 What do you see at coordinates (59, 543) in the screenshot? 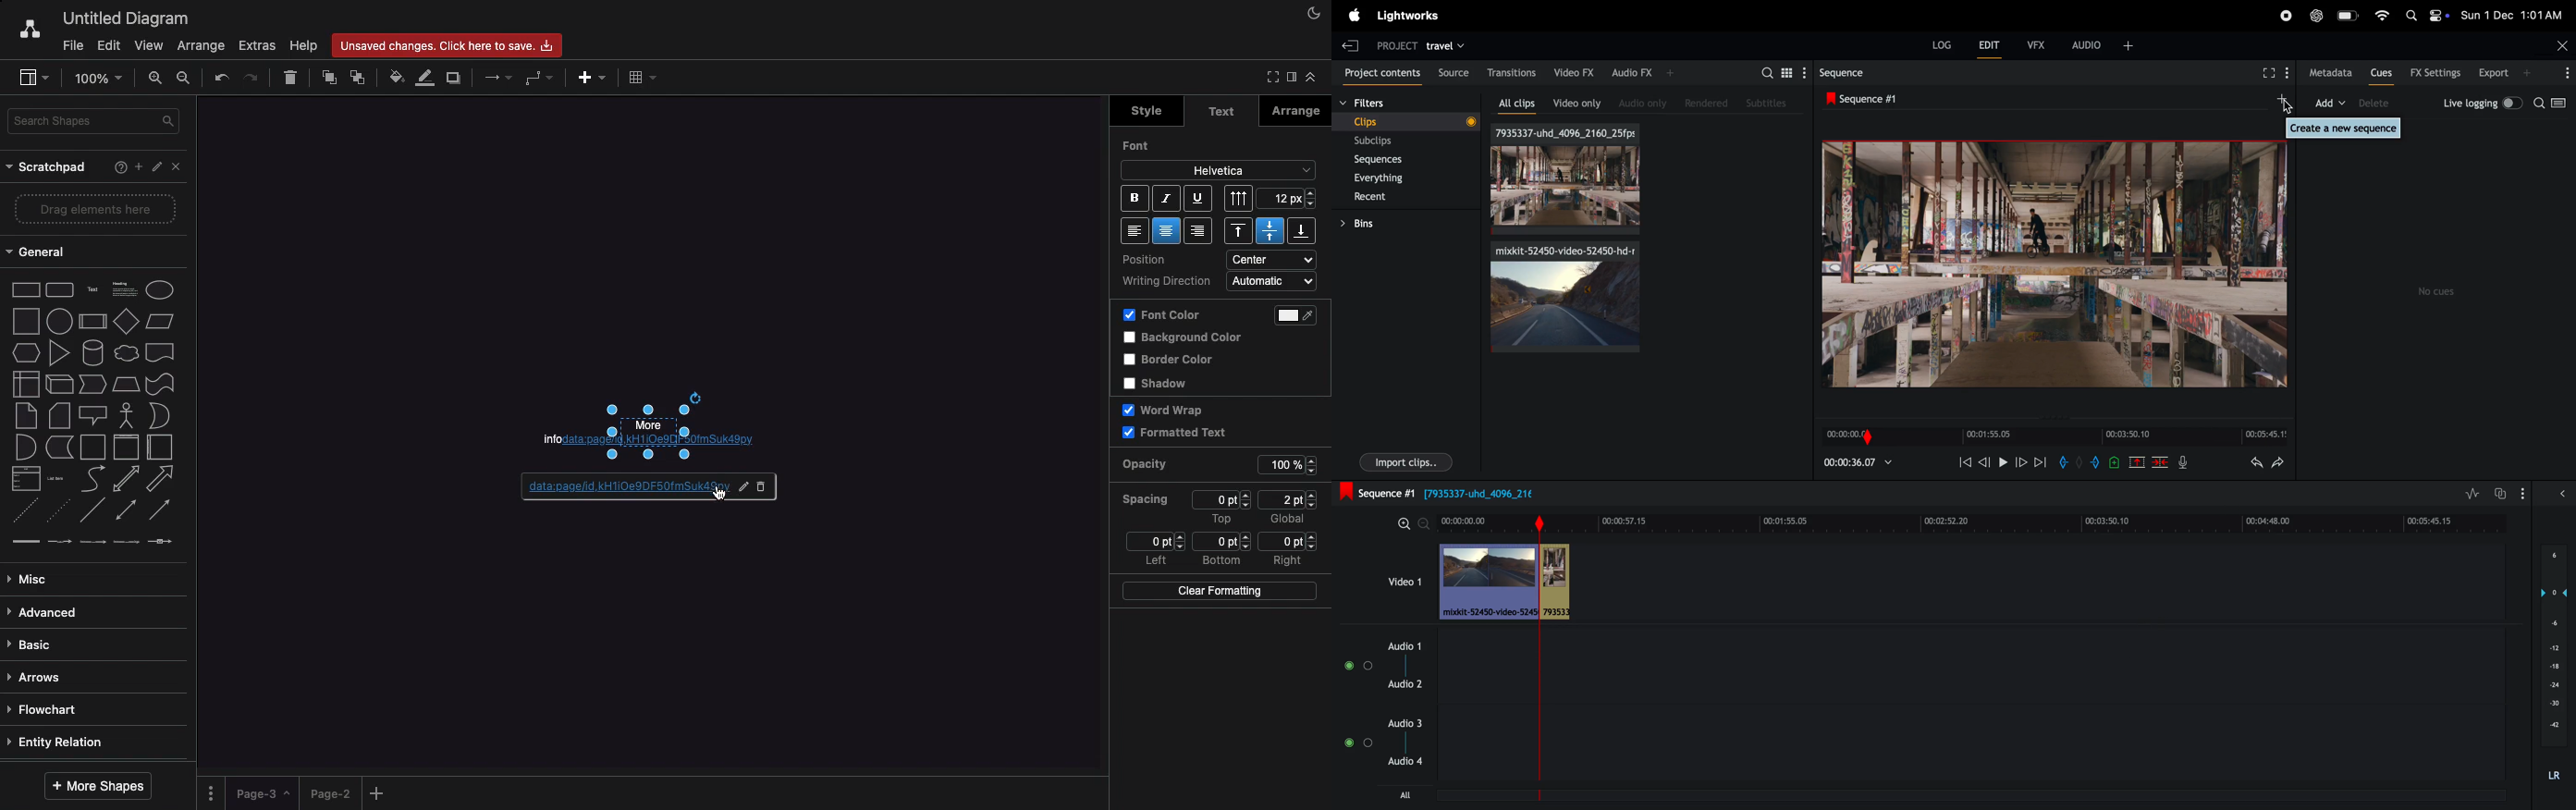
I see `connector with label` at bounding box center [59, 543].